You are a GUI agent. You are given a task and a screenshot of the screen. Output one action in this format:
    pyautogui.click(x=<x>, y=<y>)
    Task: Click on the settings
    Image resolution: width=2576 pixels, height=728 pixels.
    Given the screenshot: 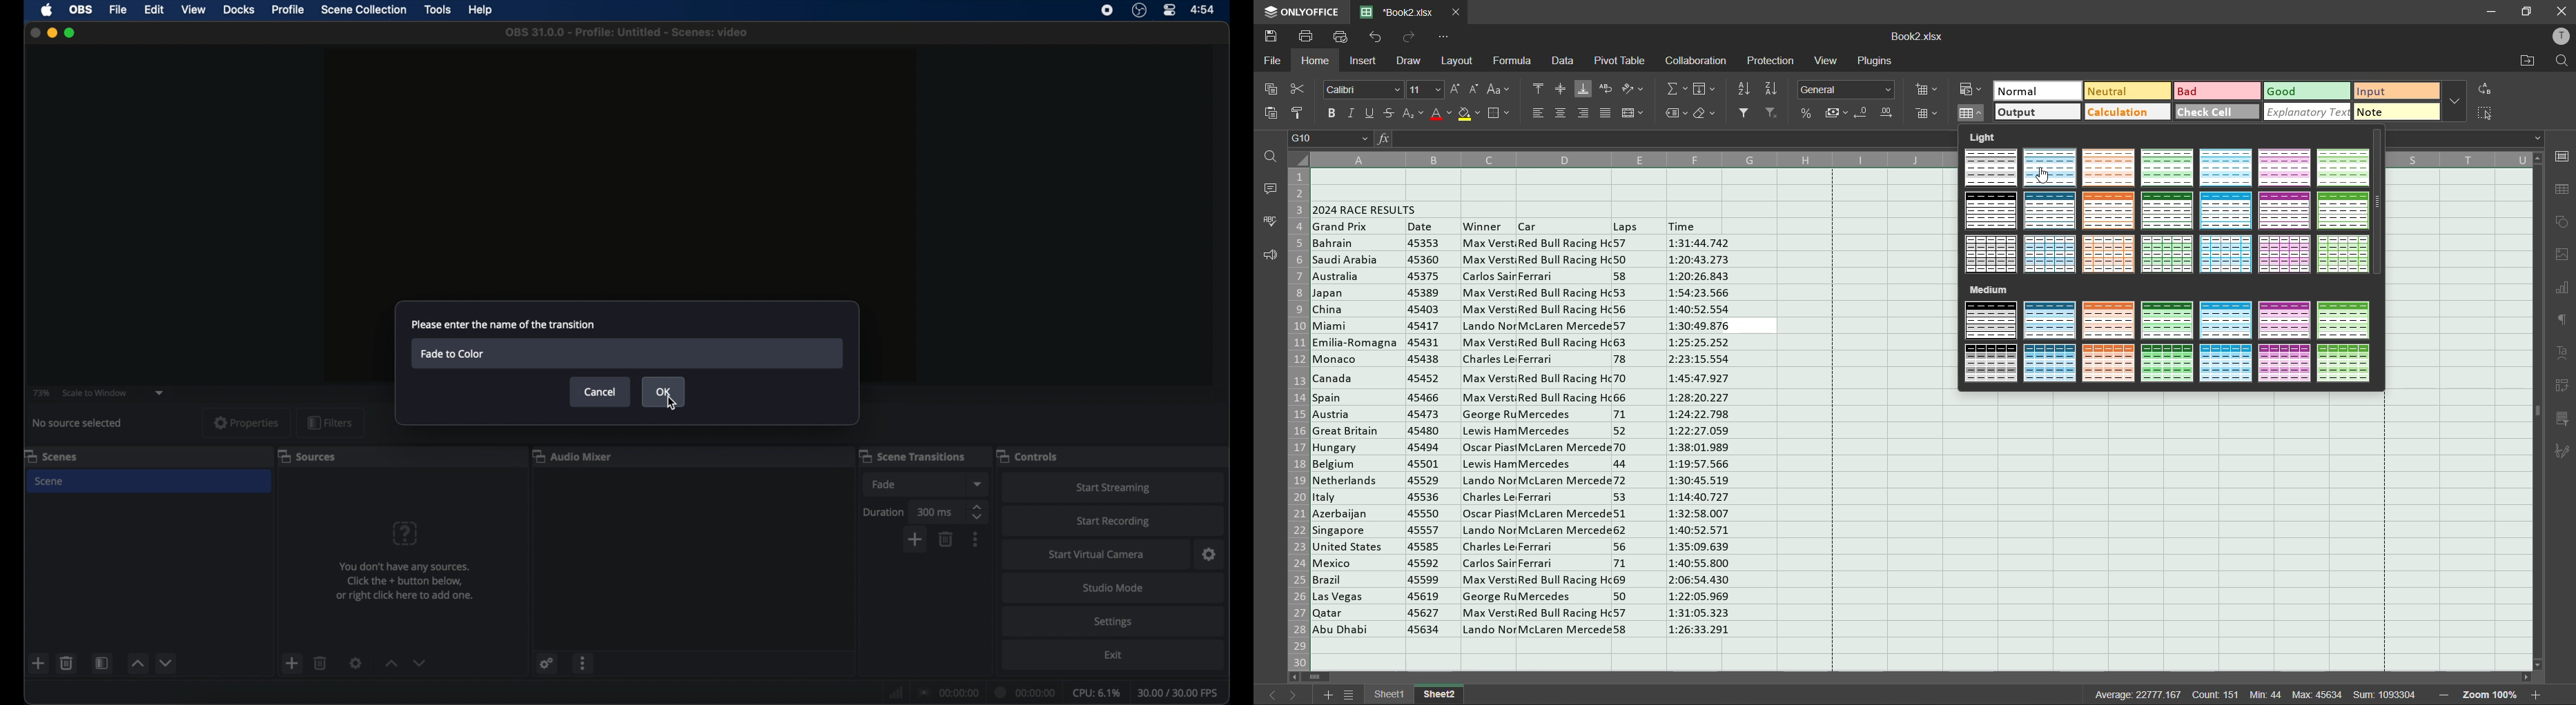 What is the action you would take?
    pyautogui.click(x=1210, y=555)
    